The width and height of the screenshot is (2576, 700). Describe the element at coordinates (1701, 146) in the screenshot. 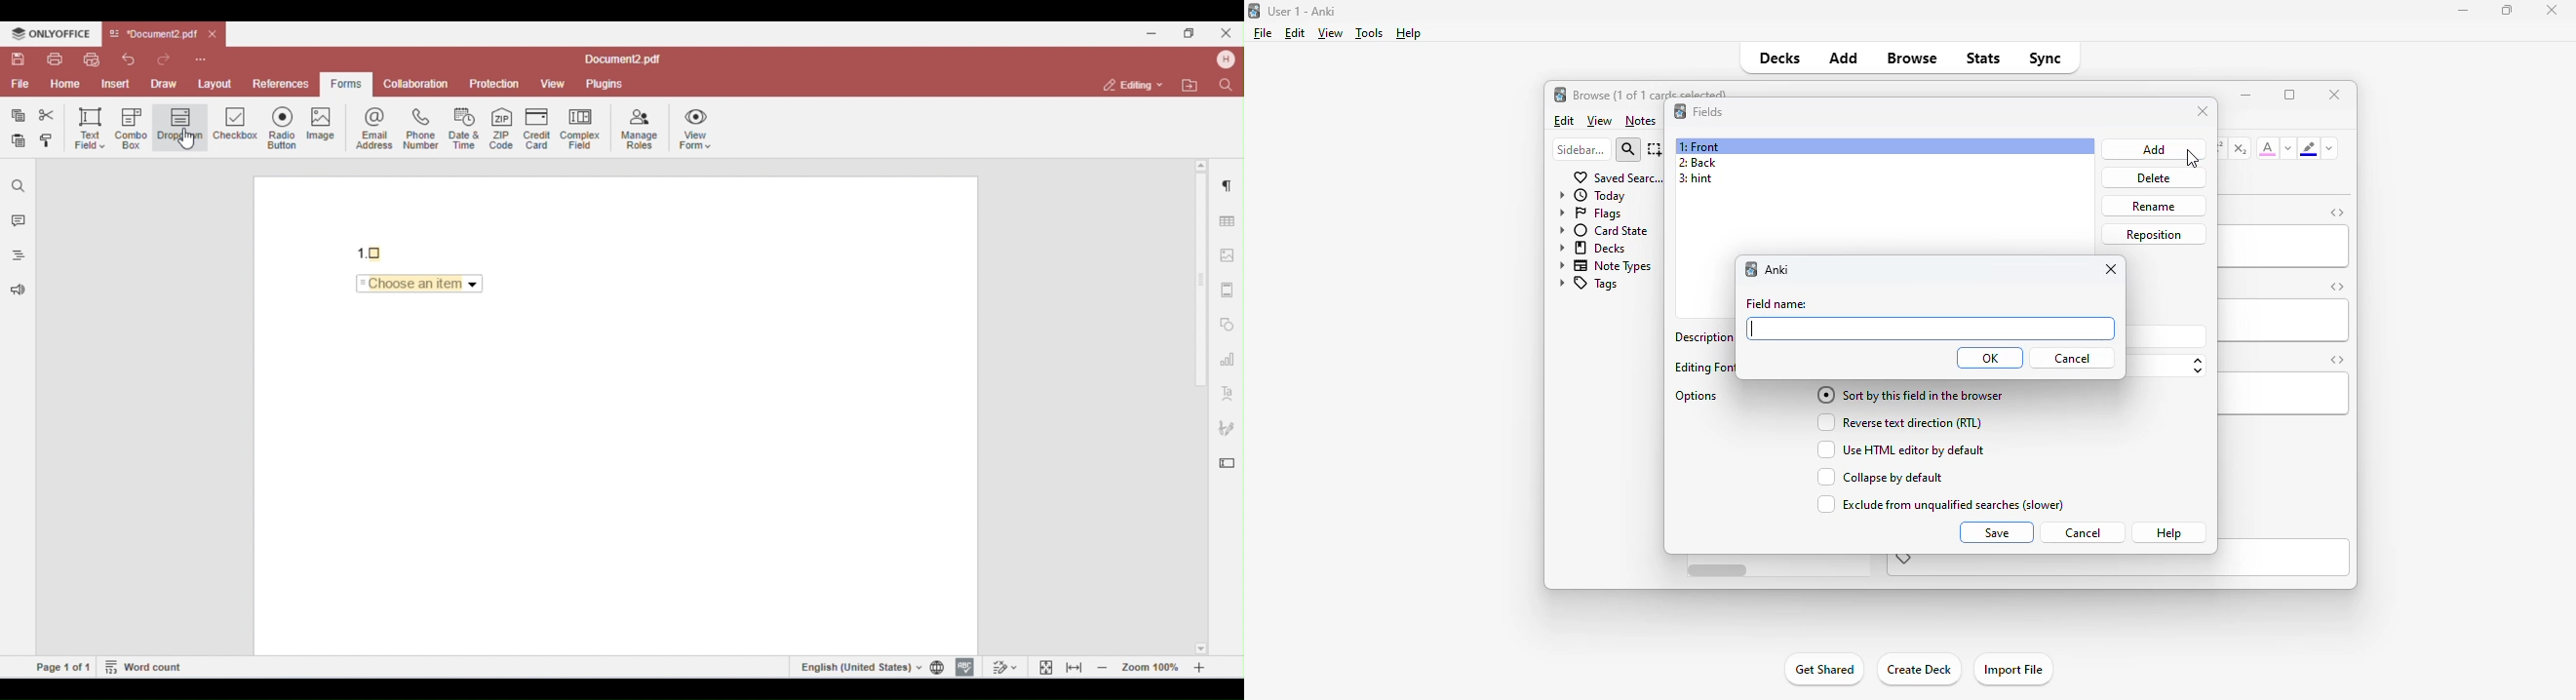

I see `1: front` at that location.